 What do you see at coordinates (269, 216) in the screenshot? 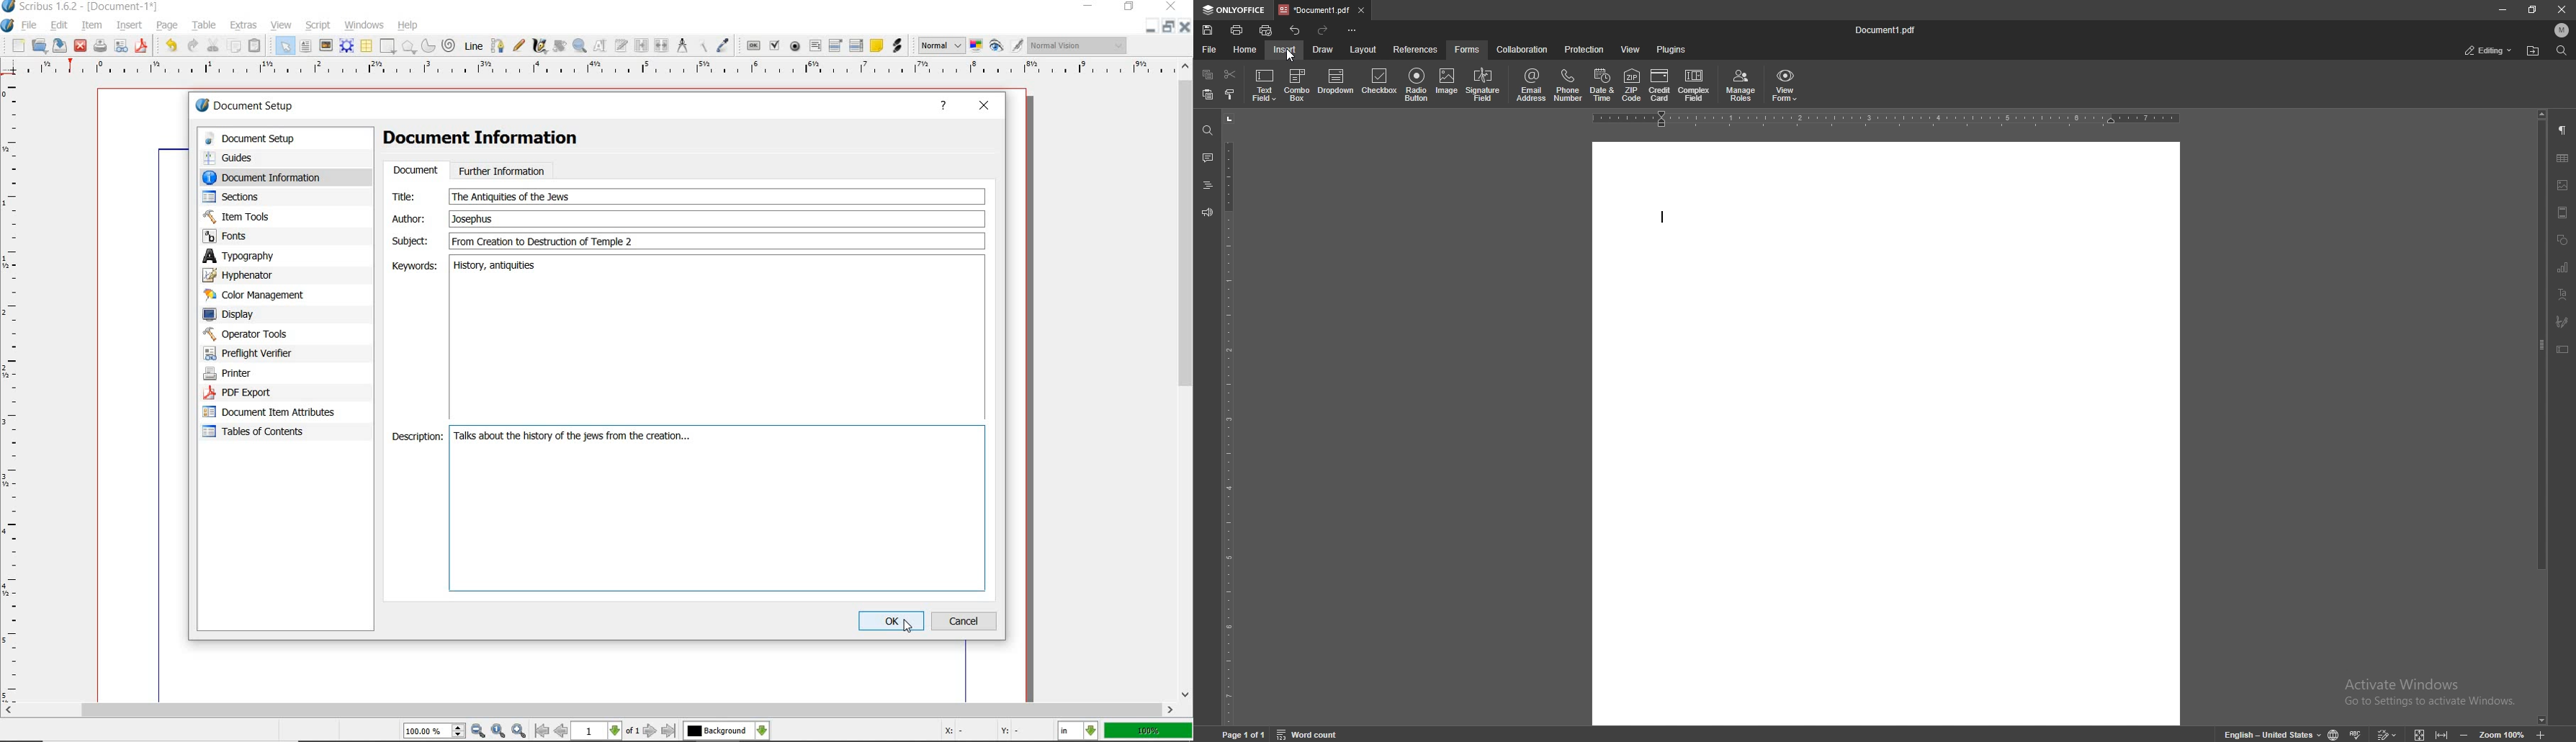
I see `Item Tools` at bounding box center [269, 216].